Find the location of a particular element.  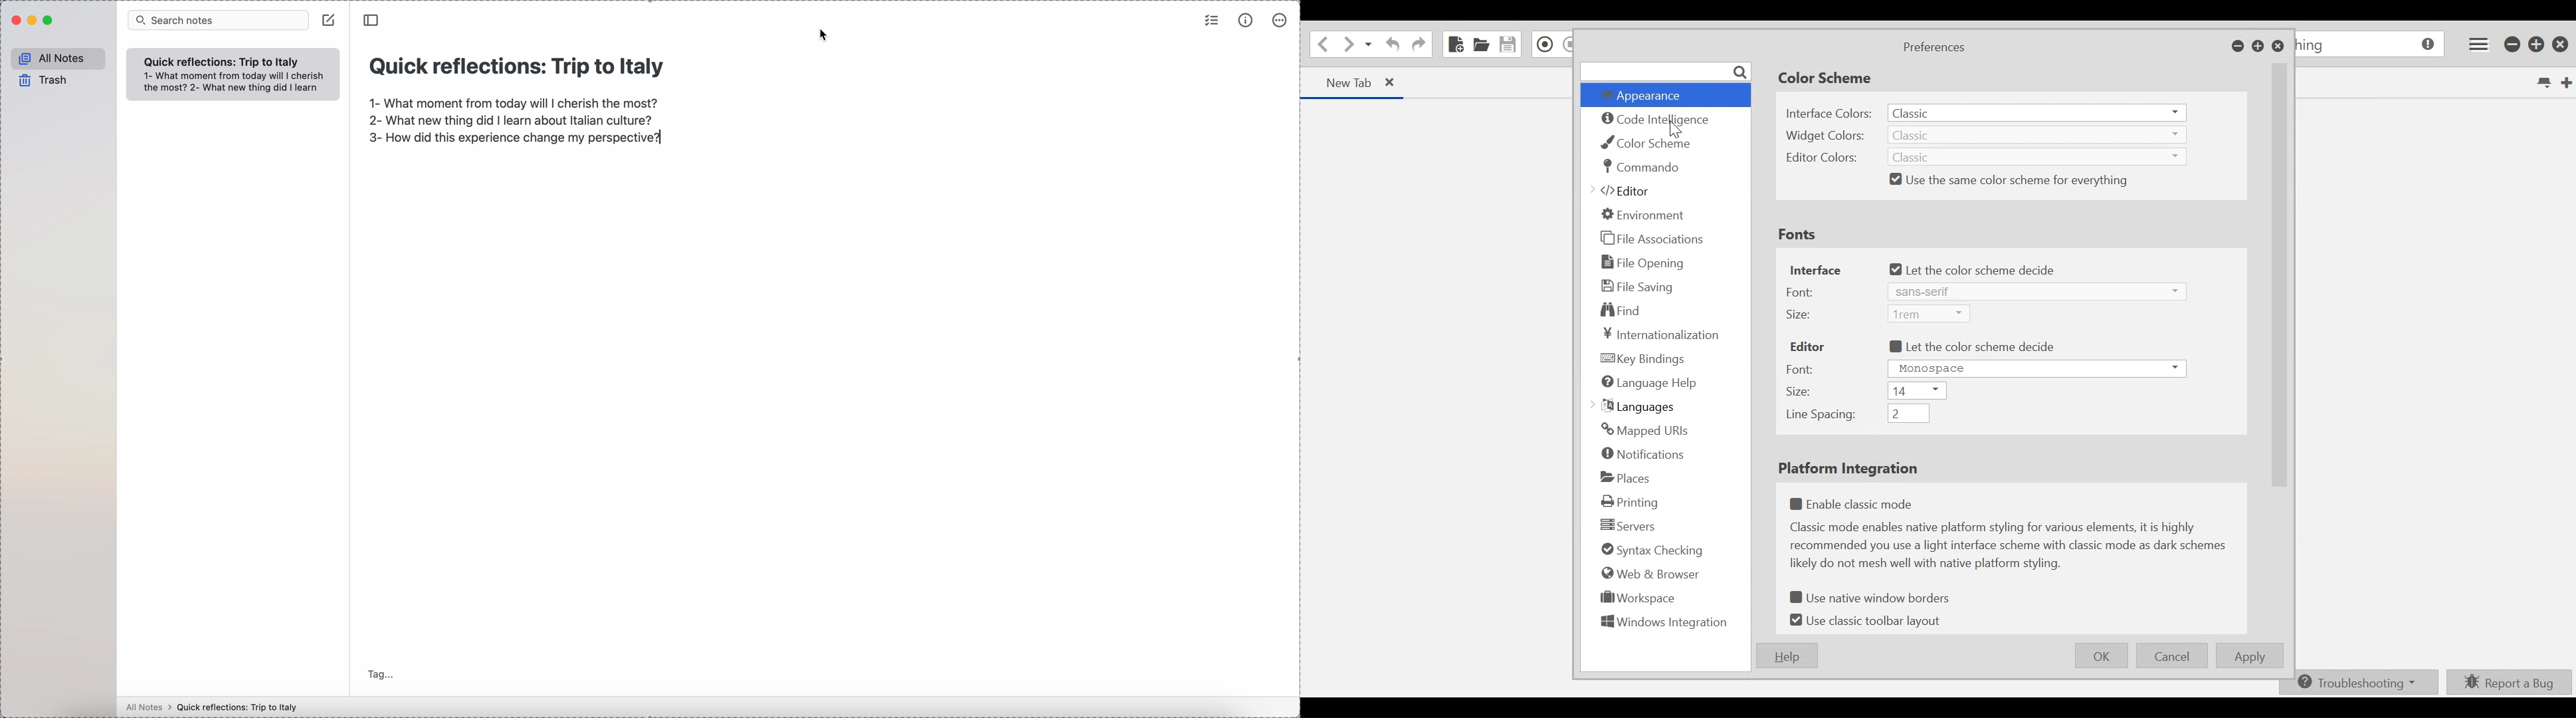

trash is located at coordinates (41, 81).